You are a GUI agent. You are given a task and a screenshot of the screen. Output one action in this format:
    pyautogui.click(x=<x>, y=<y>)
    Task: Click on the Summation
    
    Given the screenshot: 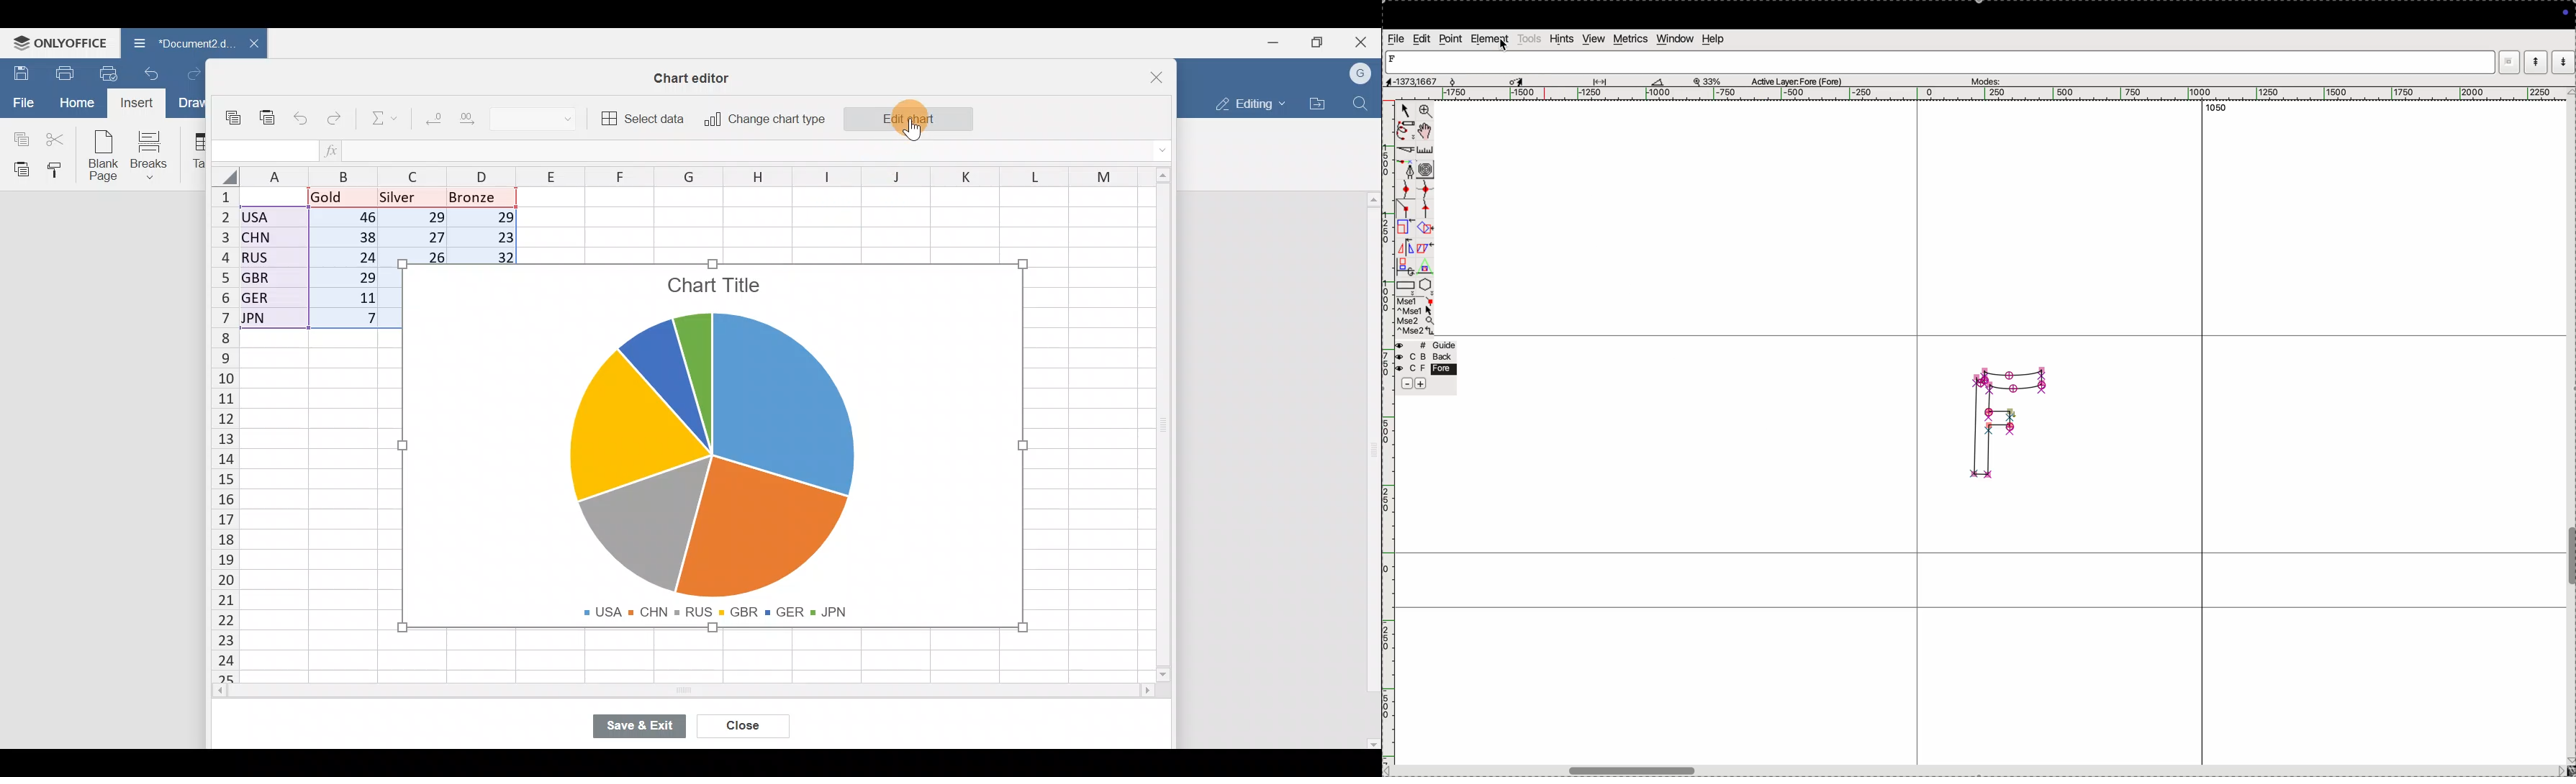 What is the action you would take?
    pyautogui.click(x=386, y=116)
    